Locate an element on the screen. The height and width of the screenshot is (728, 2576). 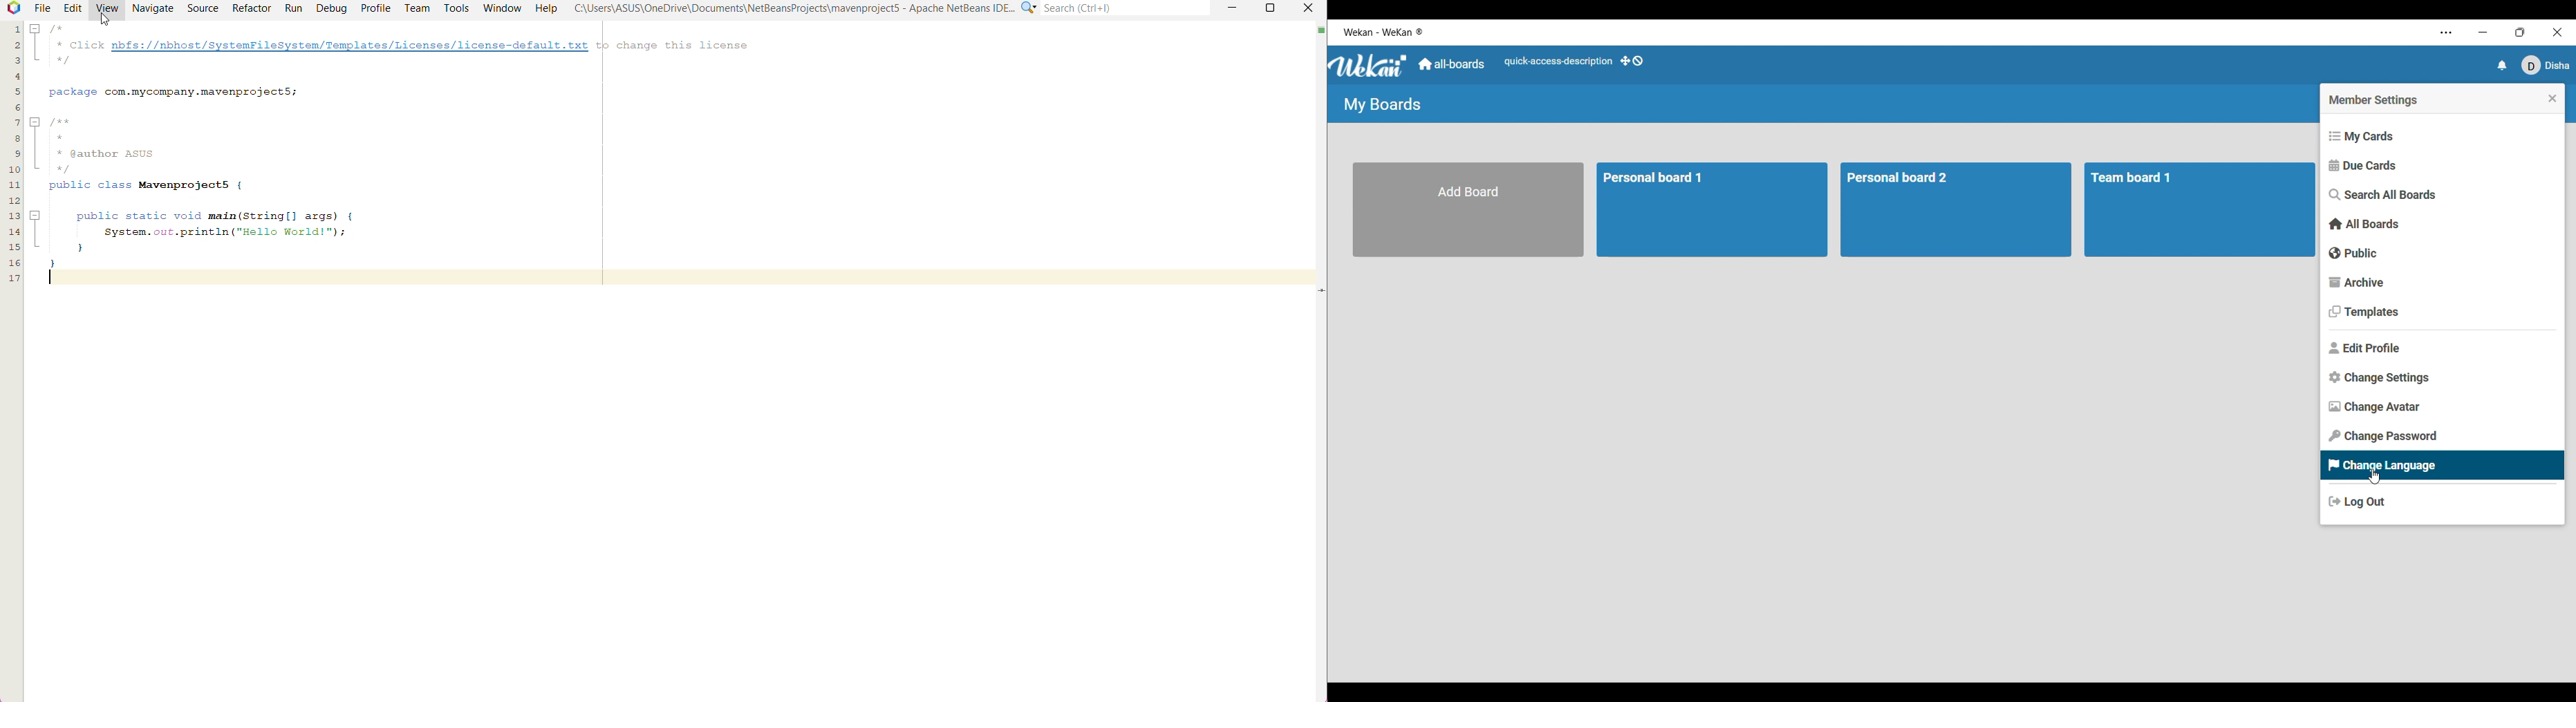
Change language is located at coordinates (2443, 466).